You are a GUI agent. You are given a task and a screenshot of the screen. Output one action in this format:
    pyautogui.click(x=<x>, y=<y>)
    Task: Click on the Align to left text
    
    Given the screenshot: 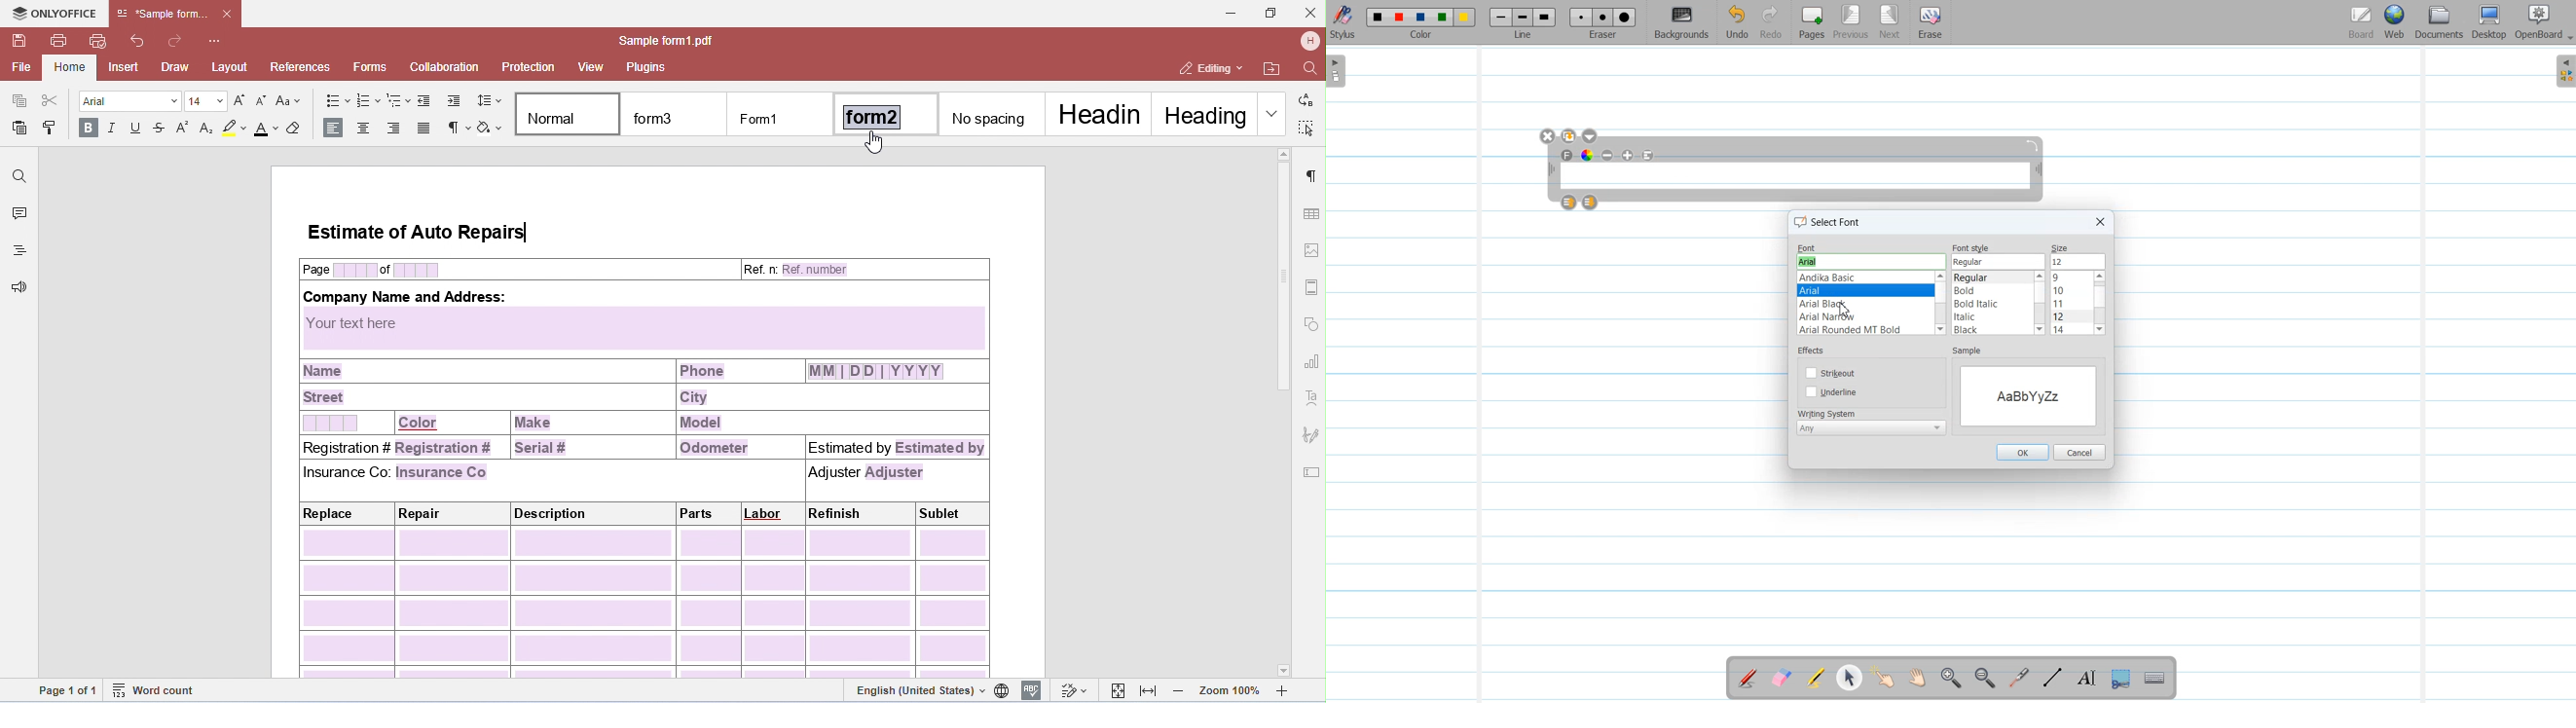 What is the action you would take?
    pyautogui.click(x=1649, y=155)
    